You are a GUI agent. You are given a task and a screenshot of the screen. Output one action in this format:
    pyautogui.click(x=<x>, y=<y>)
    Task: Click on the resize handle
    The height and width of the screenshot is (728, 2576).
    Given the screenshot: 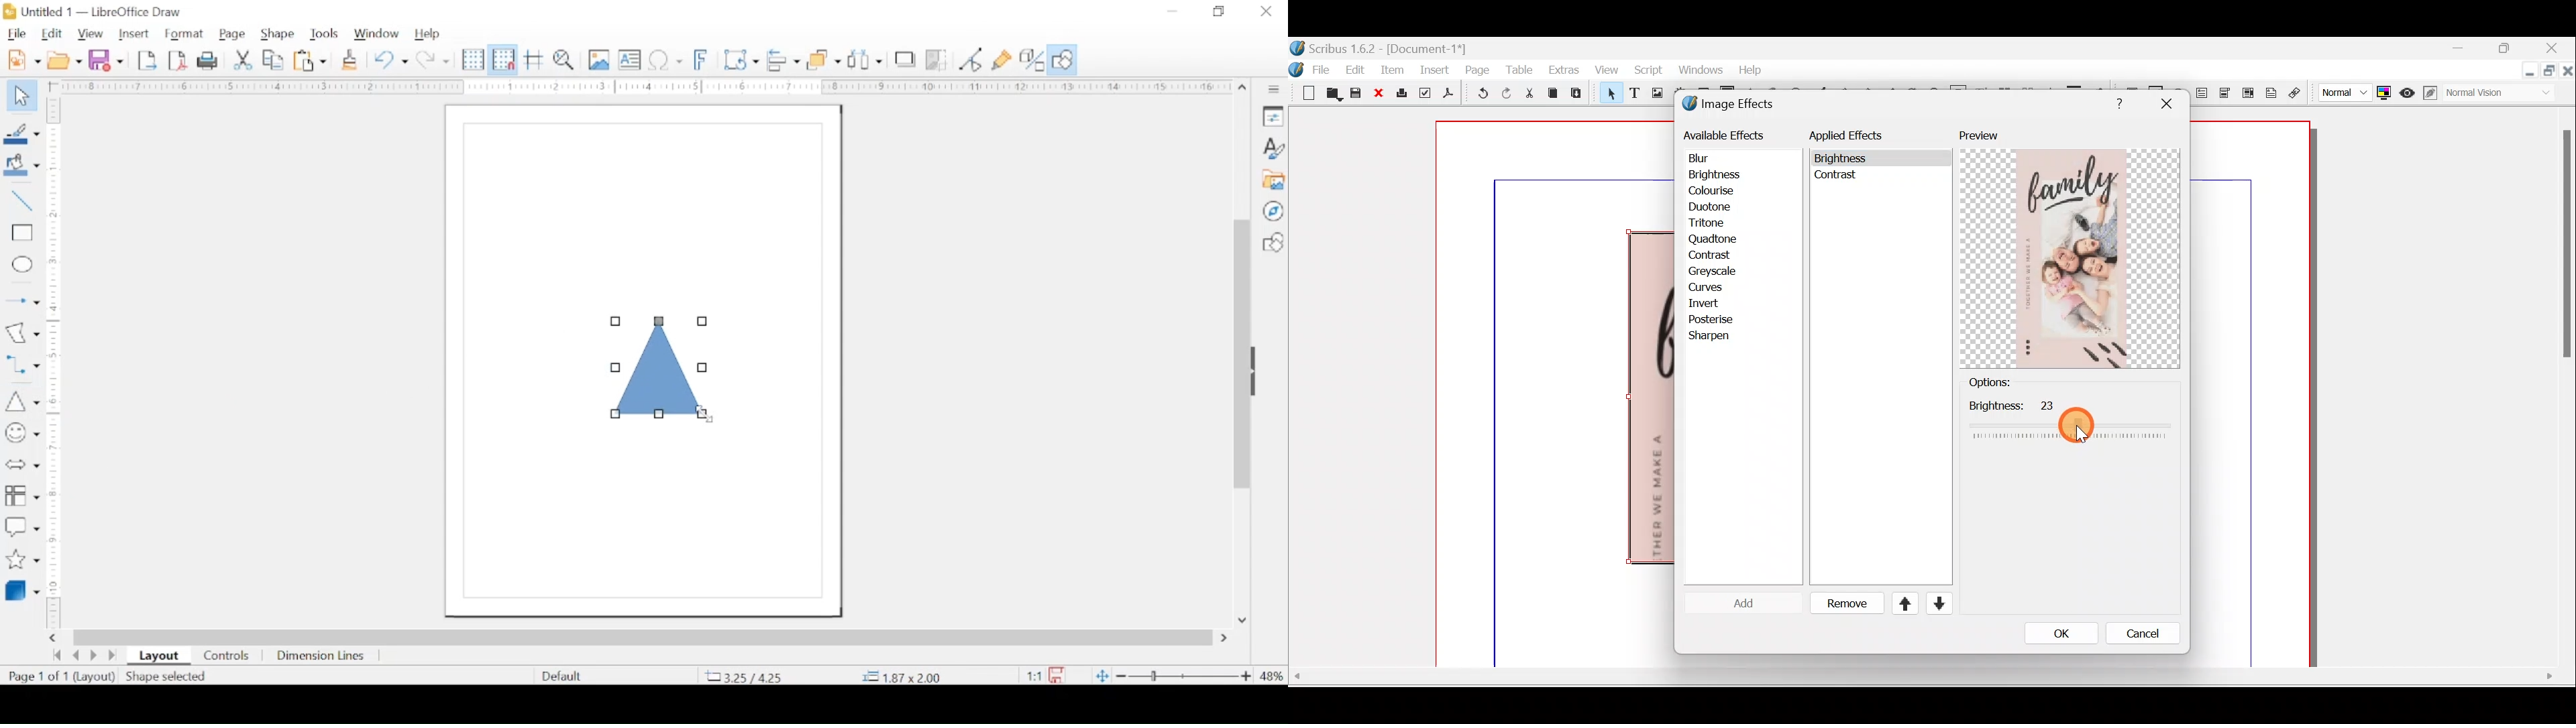 What is the action you would take?
    pyautogui.click(x=702, y=414)
    